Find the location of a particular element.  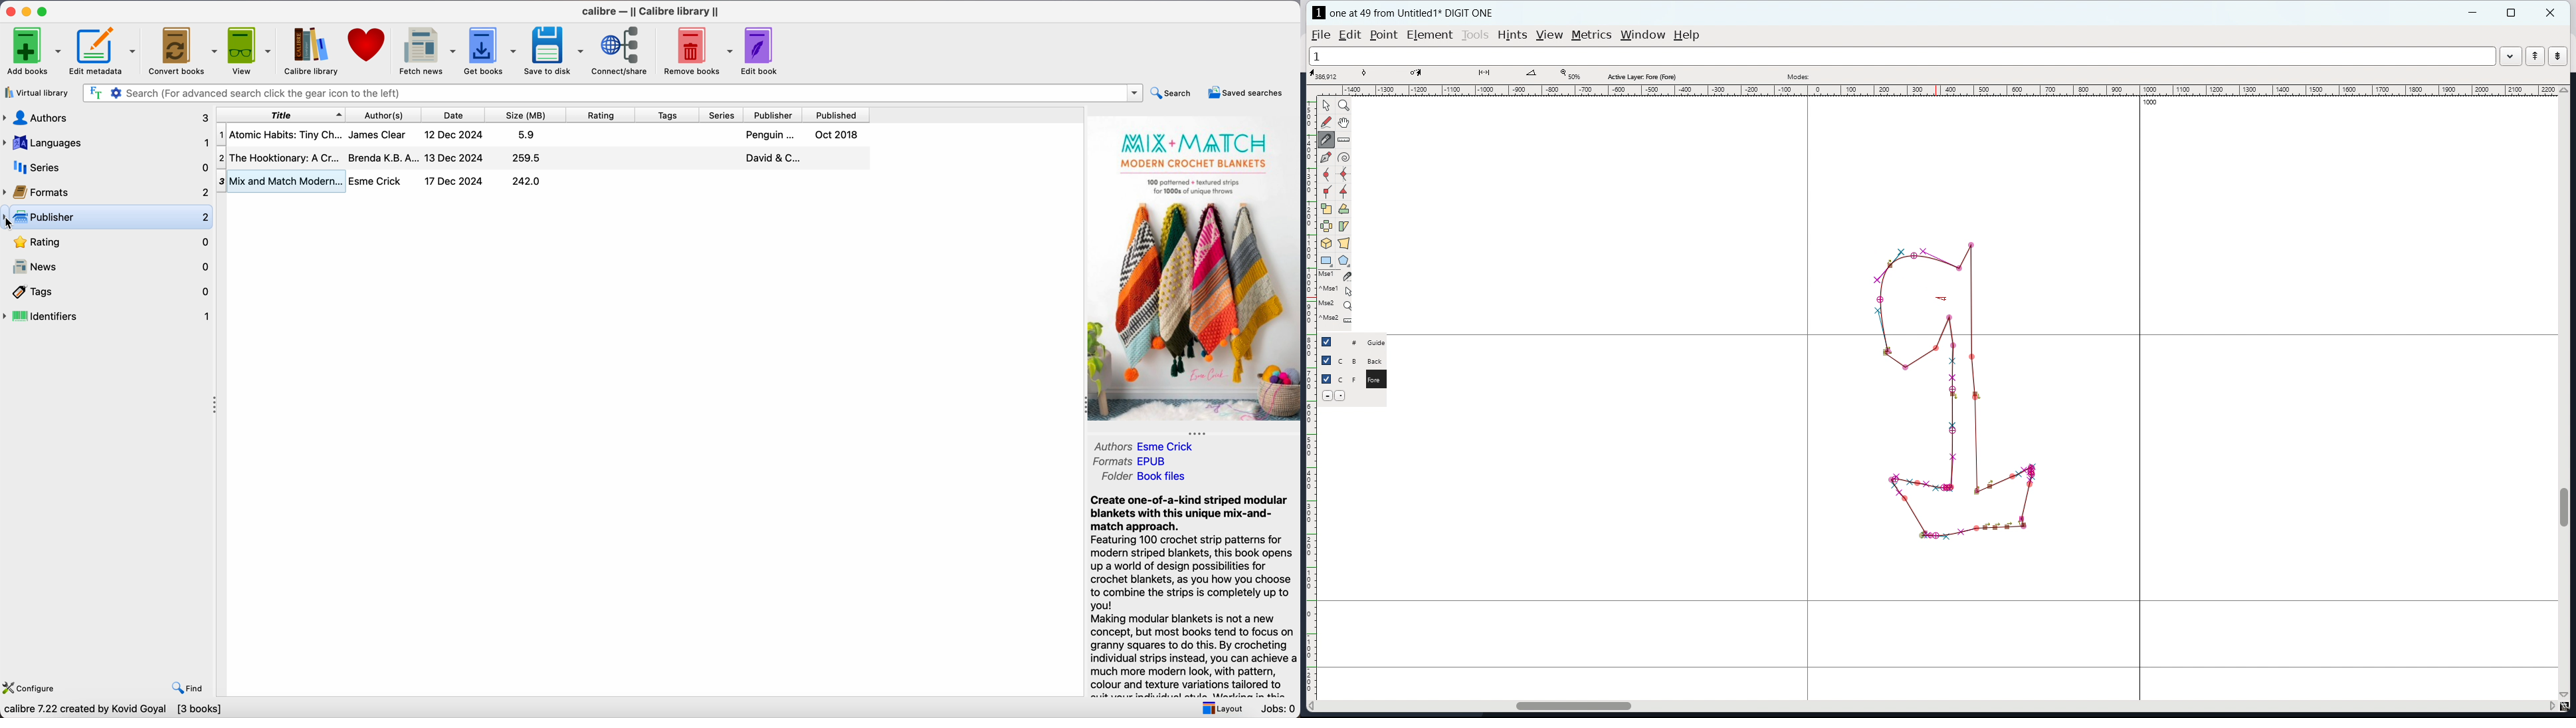

curve splitting done is located at coordinates (1886, 264).